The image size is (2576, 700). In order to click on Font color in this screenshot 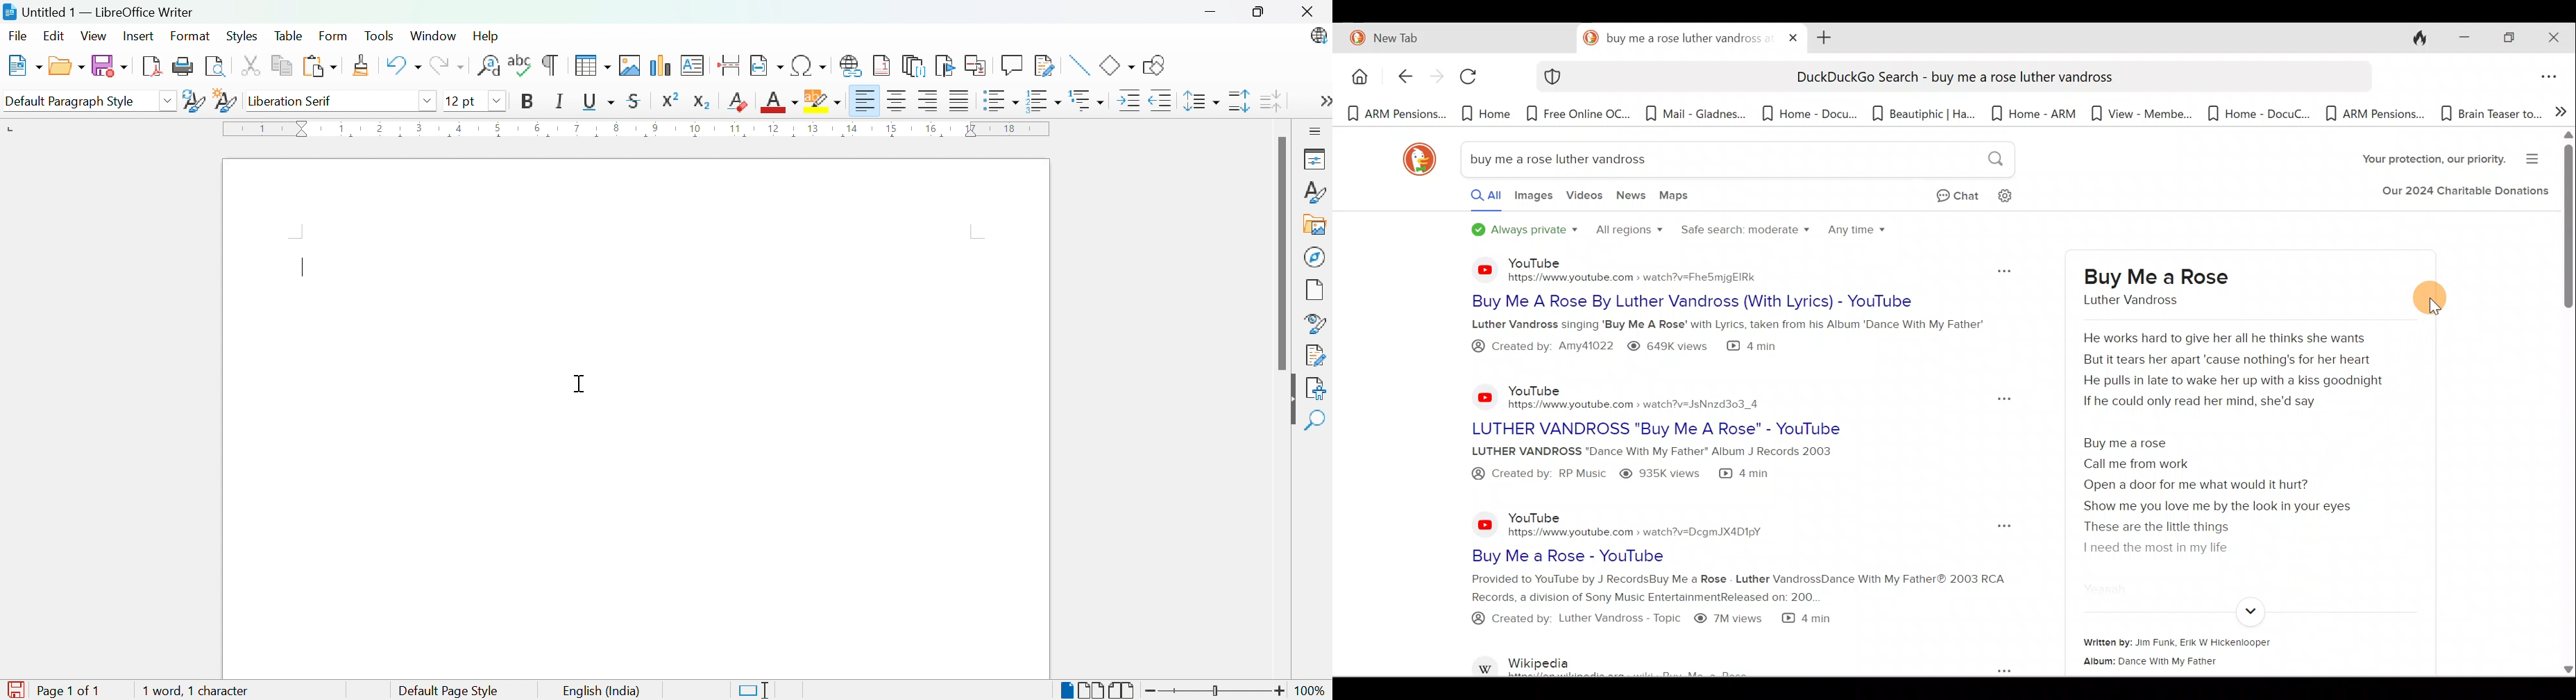, I will do `click(781, 103)`.